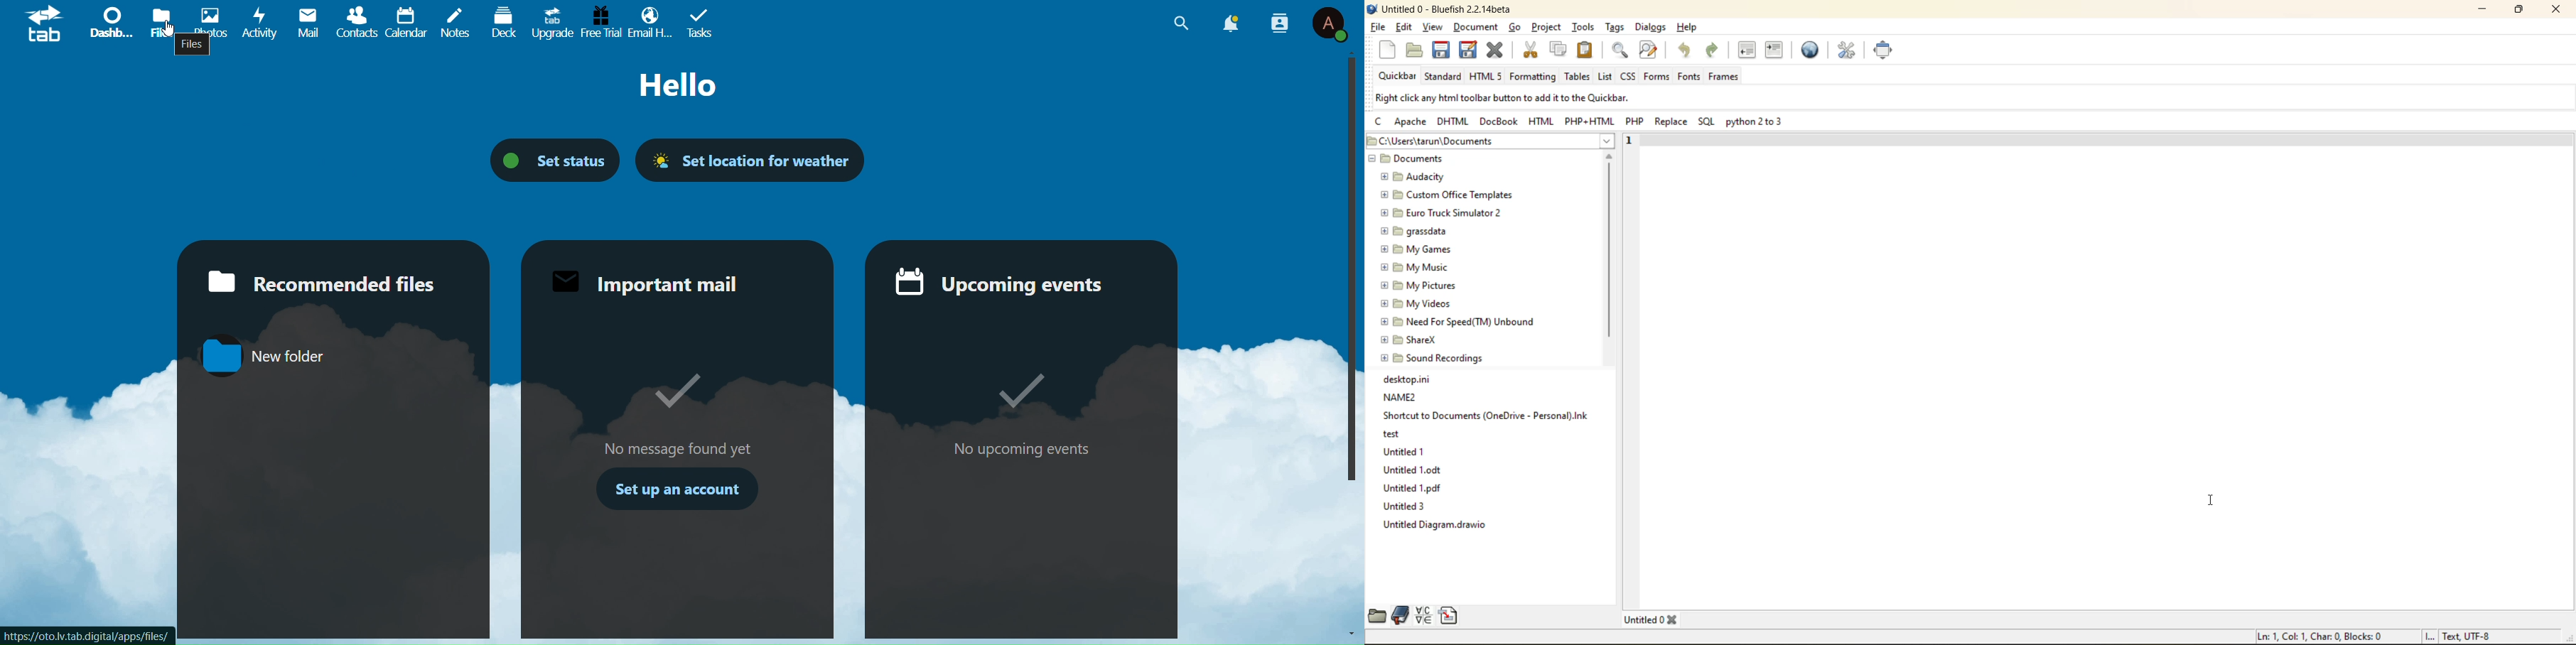 This screenshot has width=2576, height=672. Describe the element at coordinates (1651, 27) in the screenshot. I see `dialogs` at that location.